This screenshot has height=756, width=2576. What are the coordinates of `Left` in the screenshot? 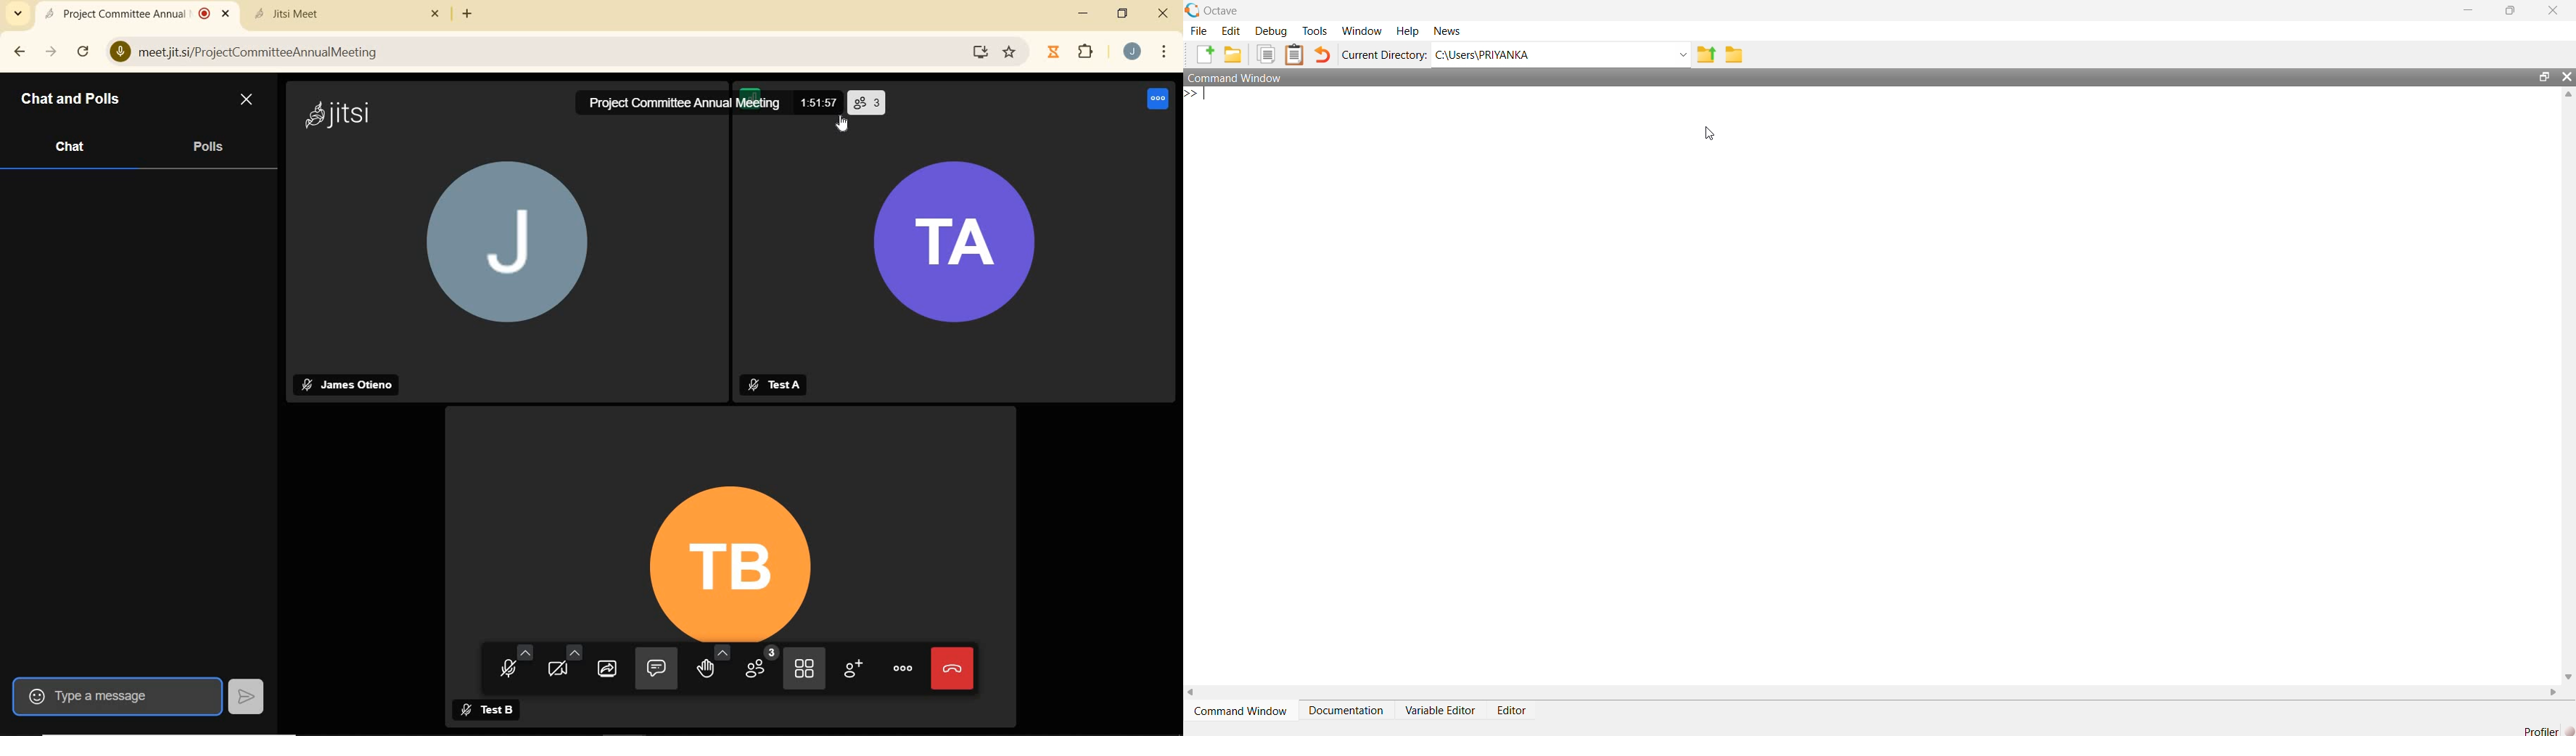 It's located at (1192, 694).